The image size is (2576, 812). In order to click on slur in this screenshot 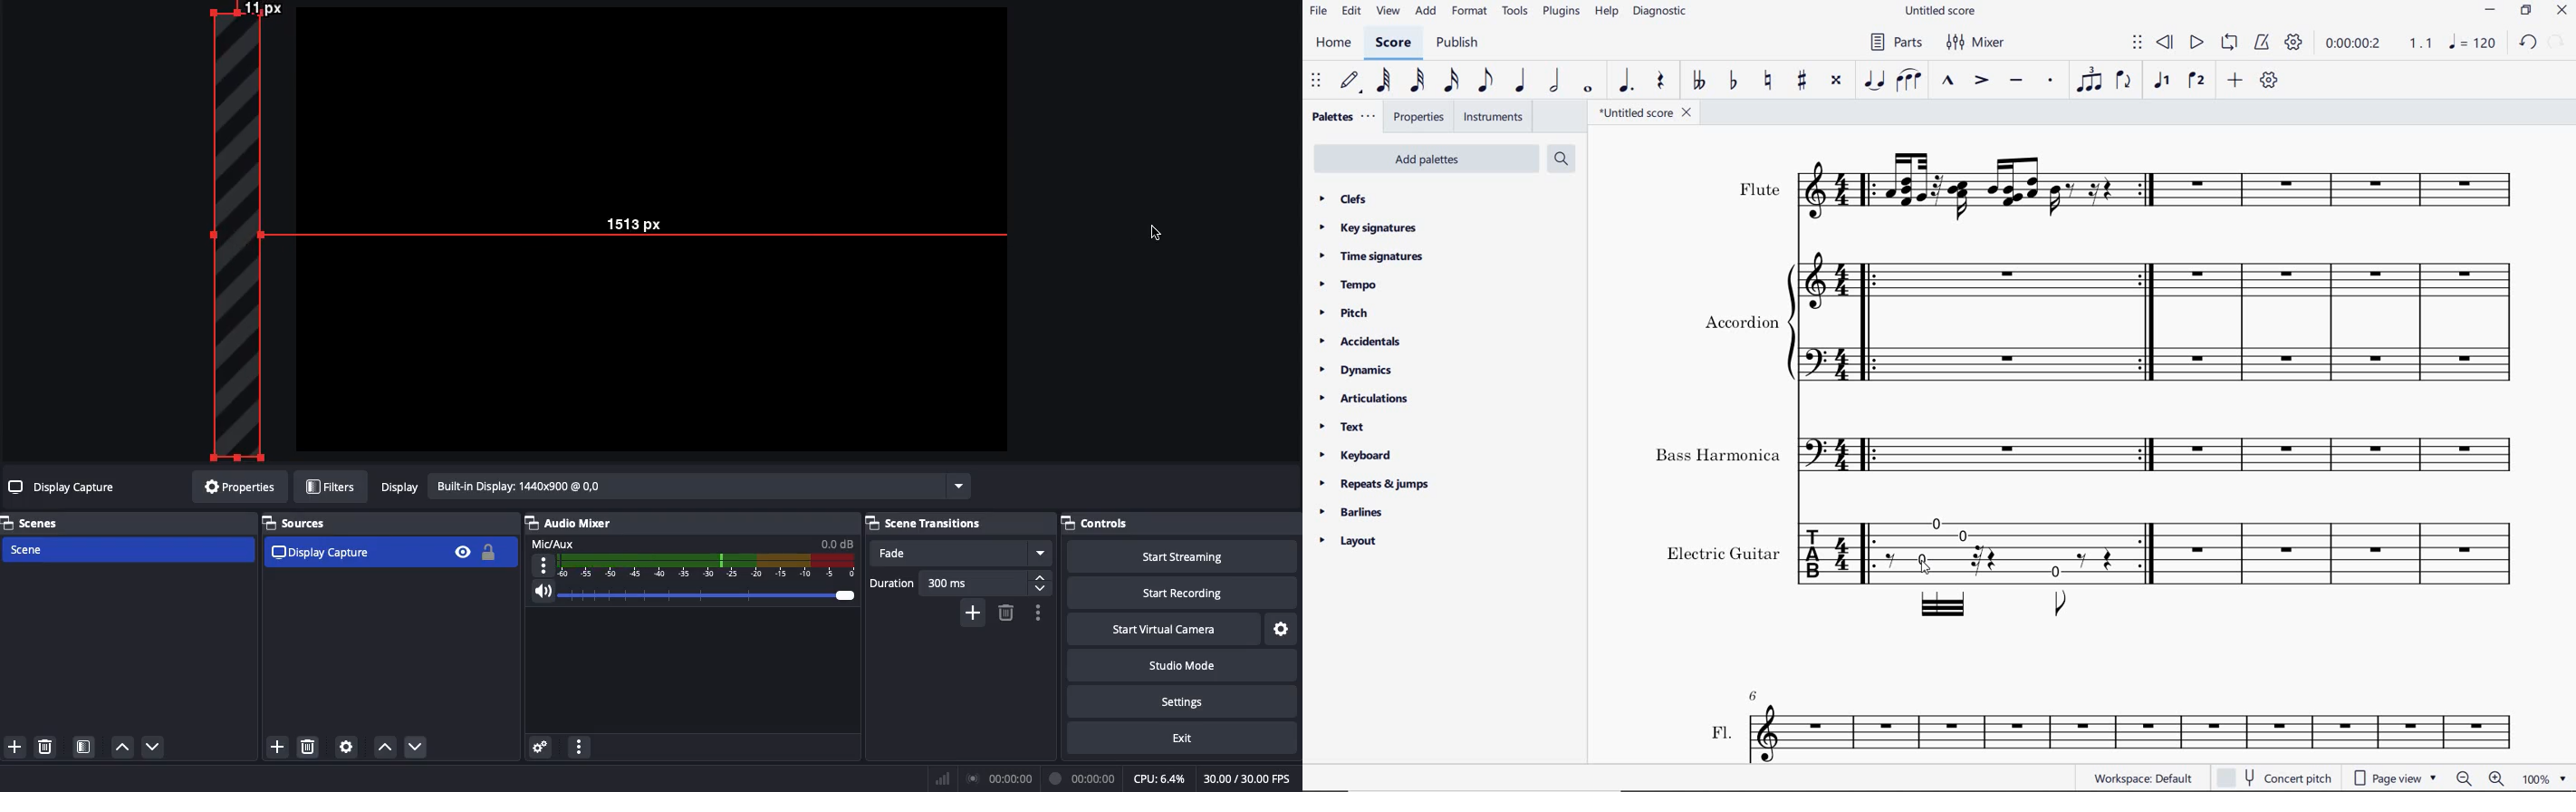, I will do `click(1911, 81)`.